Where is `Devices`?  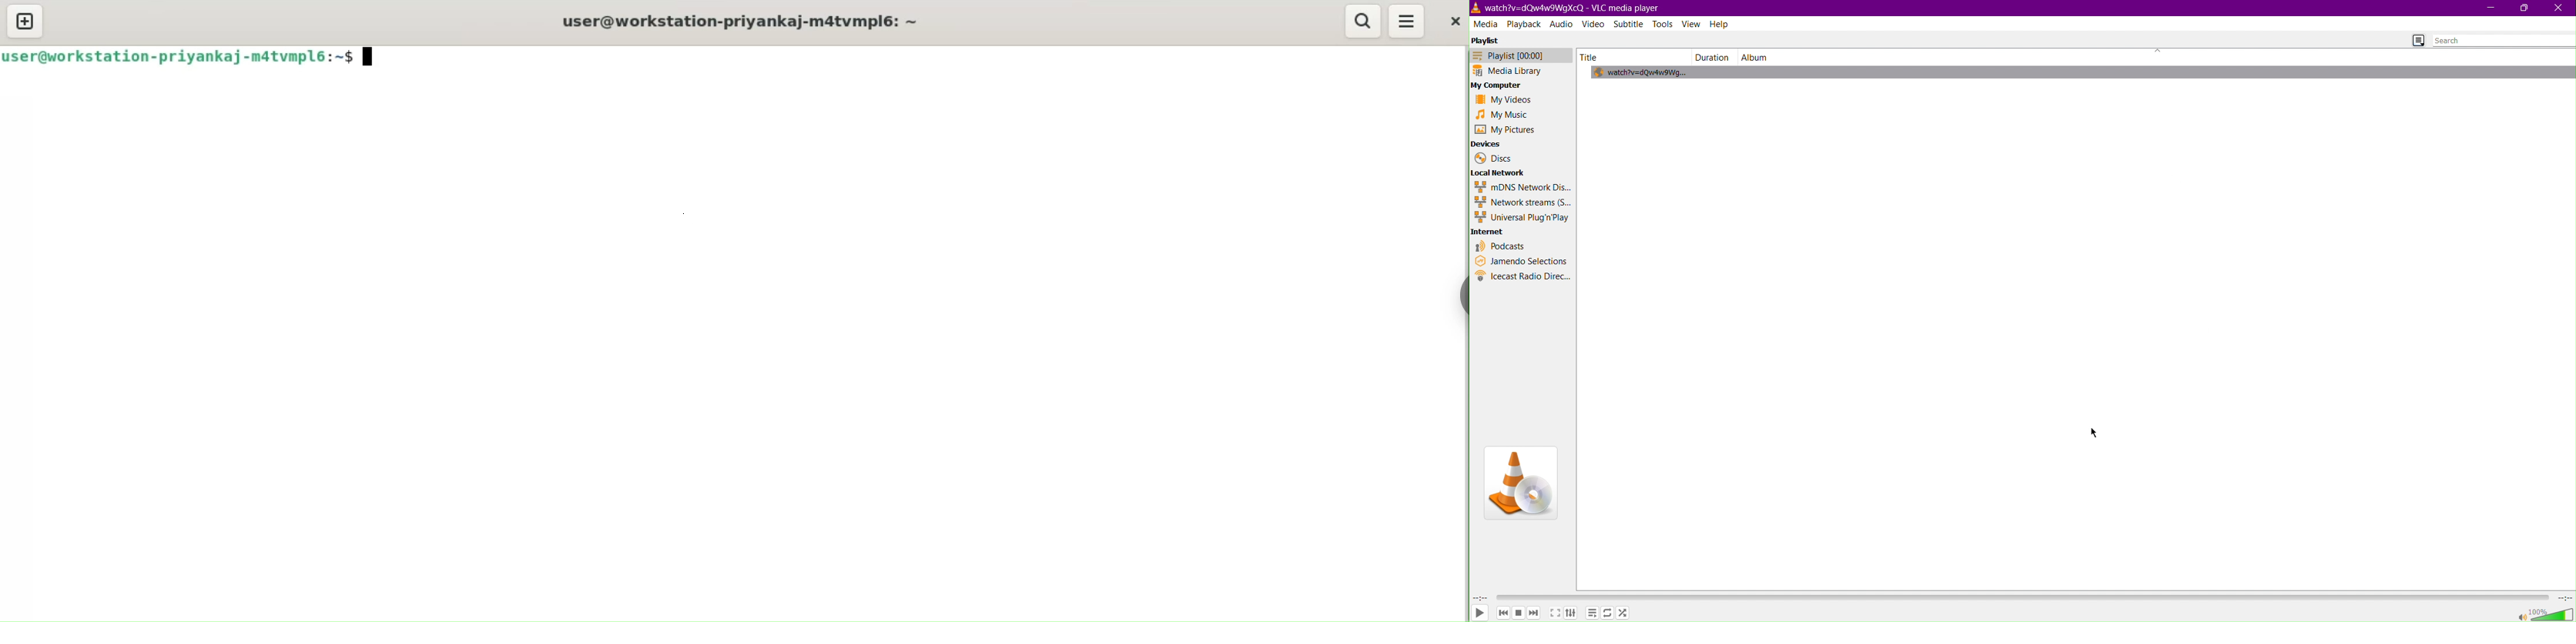 Devices is located at coordinates (1488, 143).